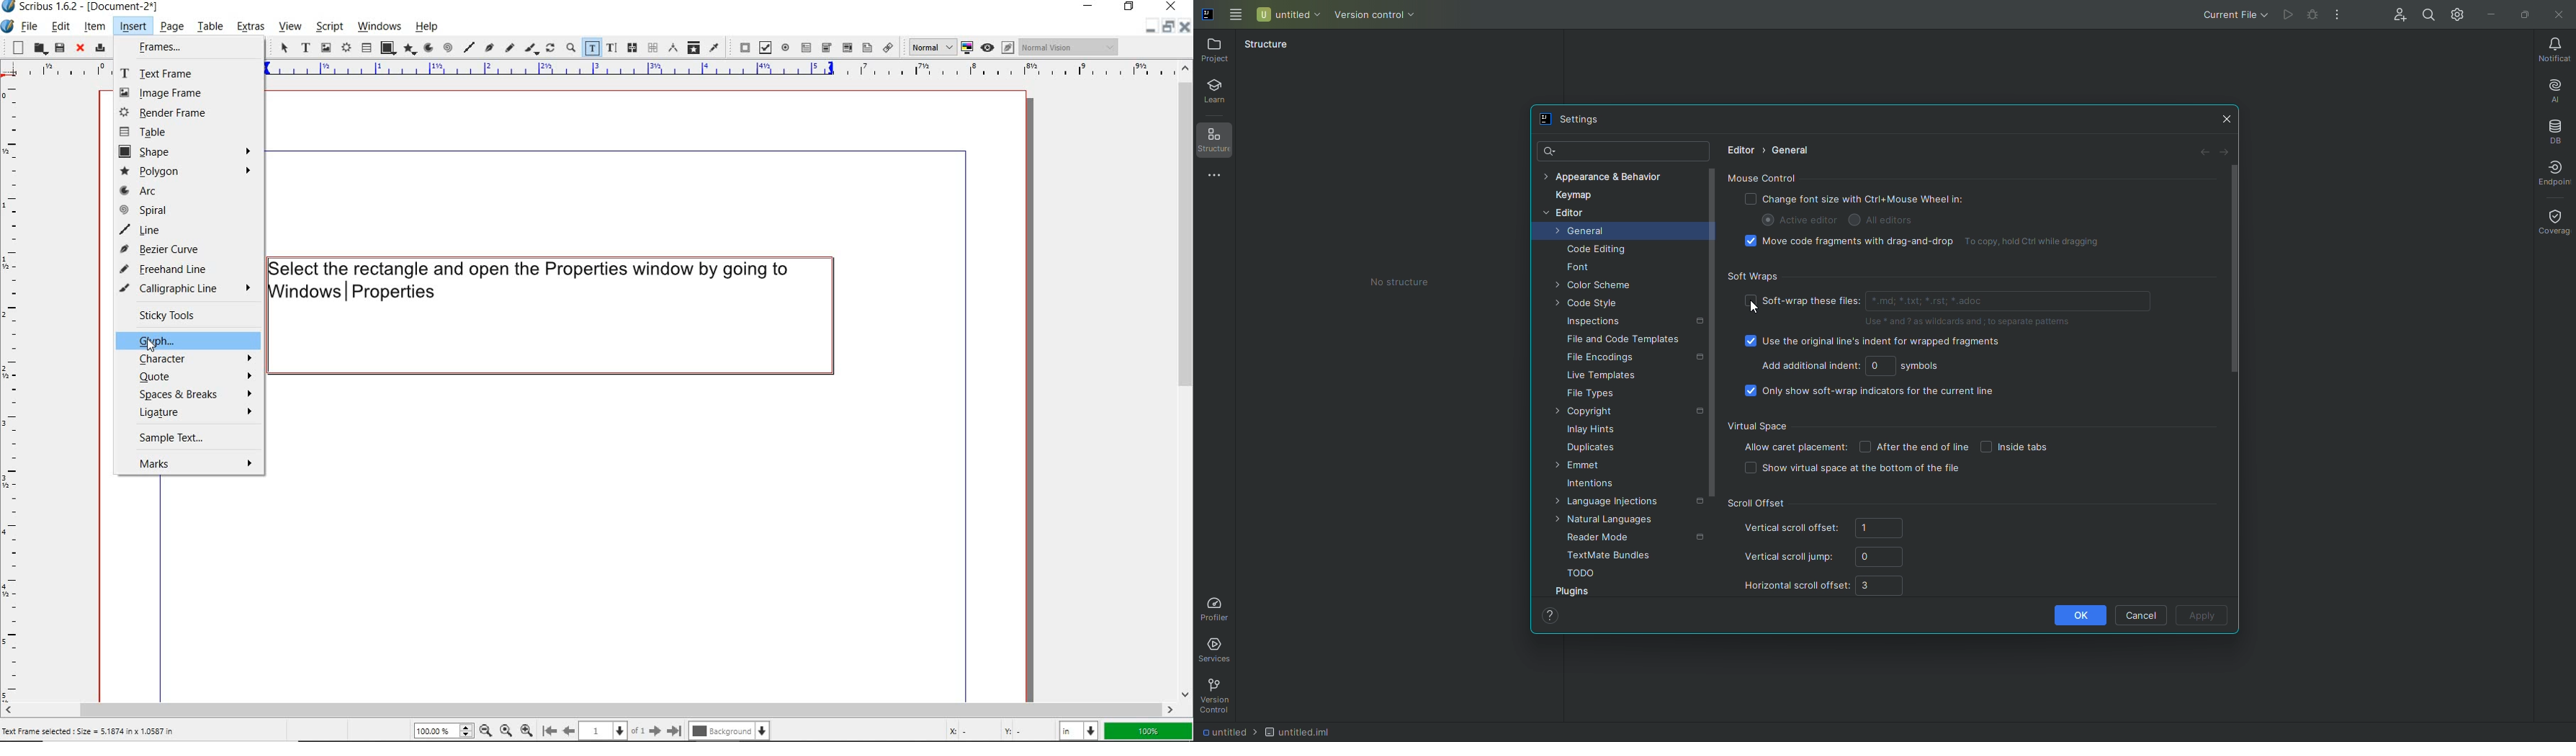 This screenshot has width=2576, height=756. I want to click on maximise, so click(1167, 28).